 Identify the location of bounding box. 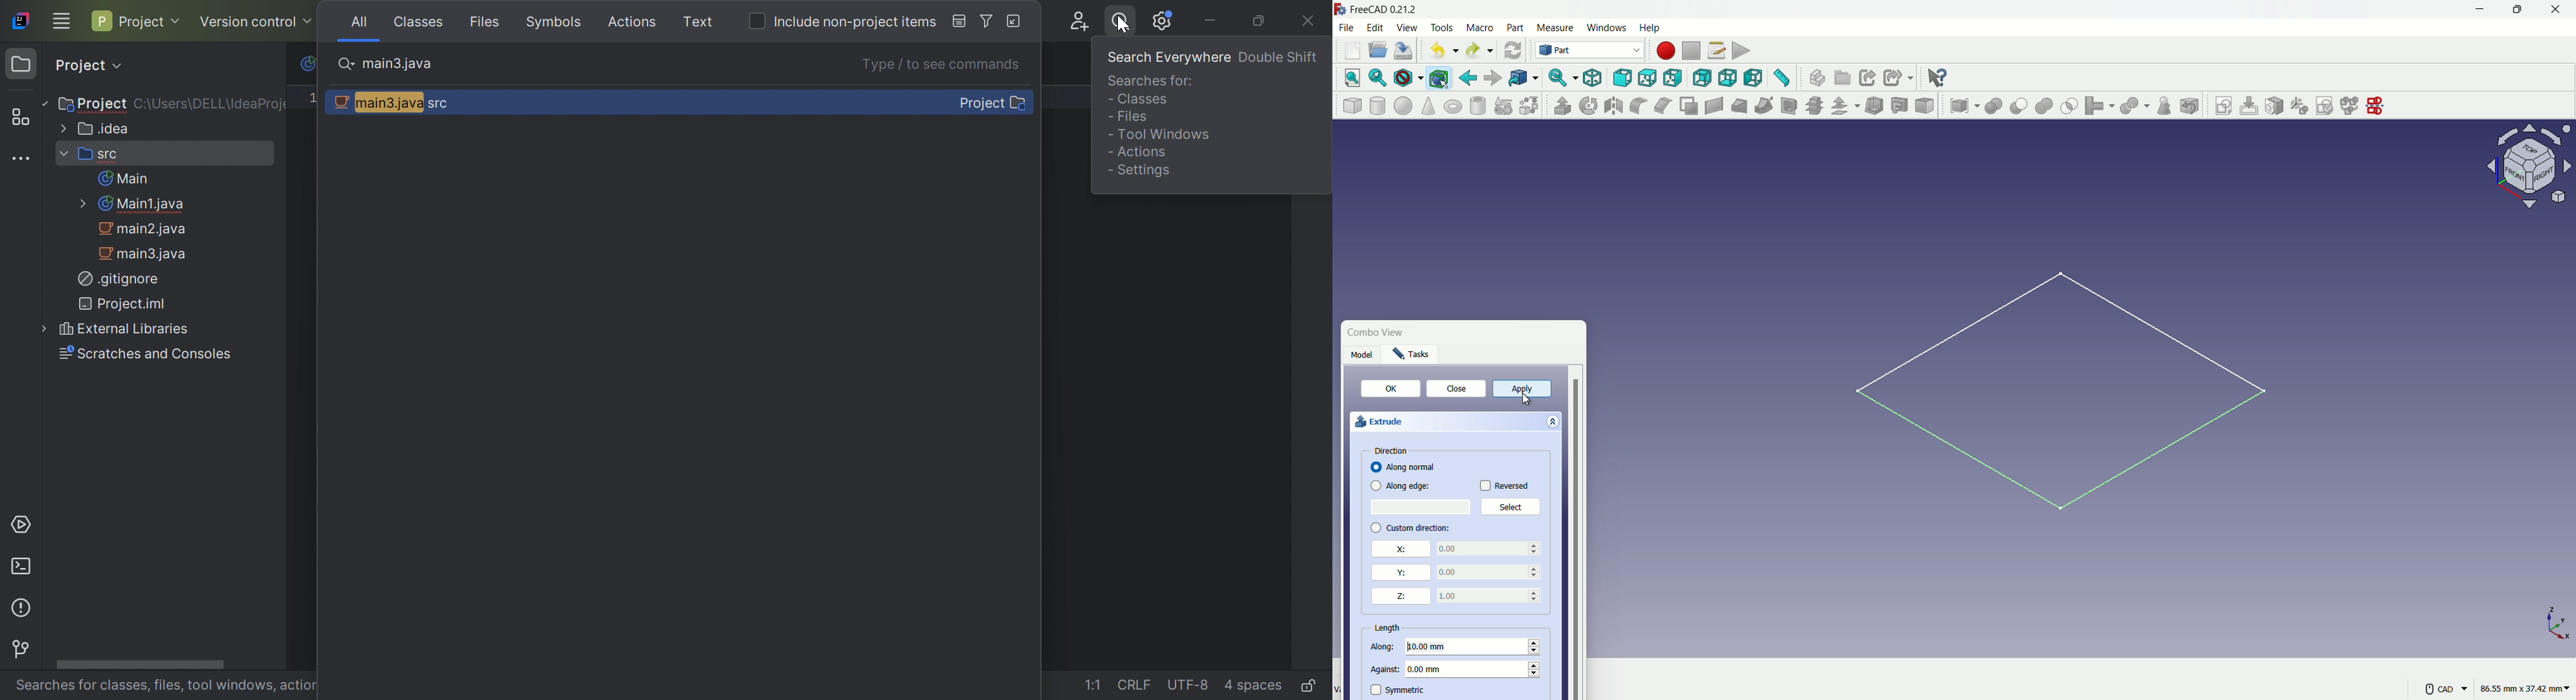
(1439, 79).